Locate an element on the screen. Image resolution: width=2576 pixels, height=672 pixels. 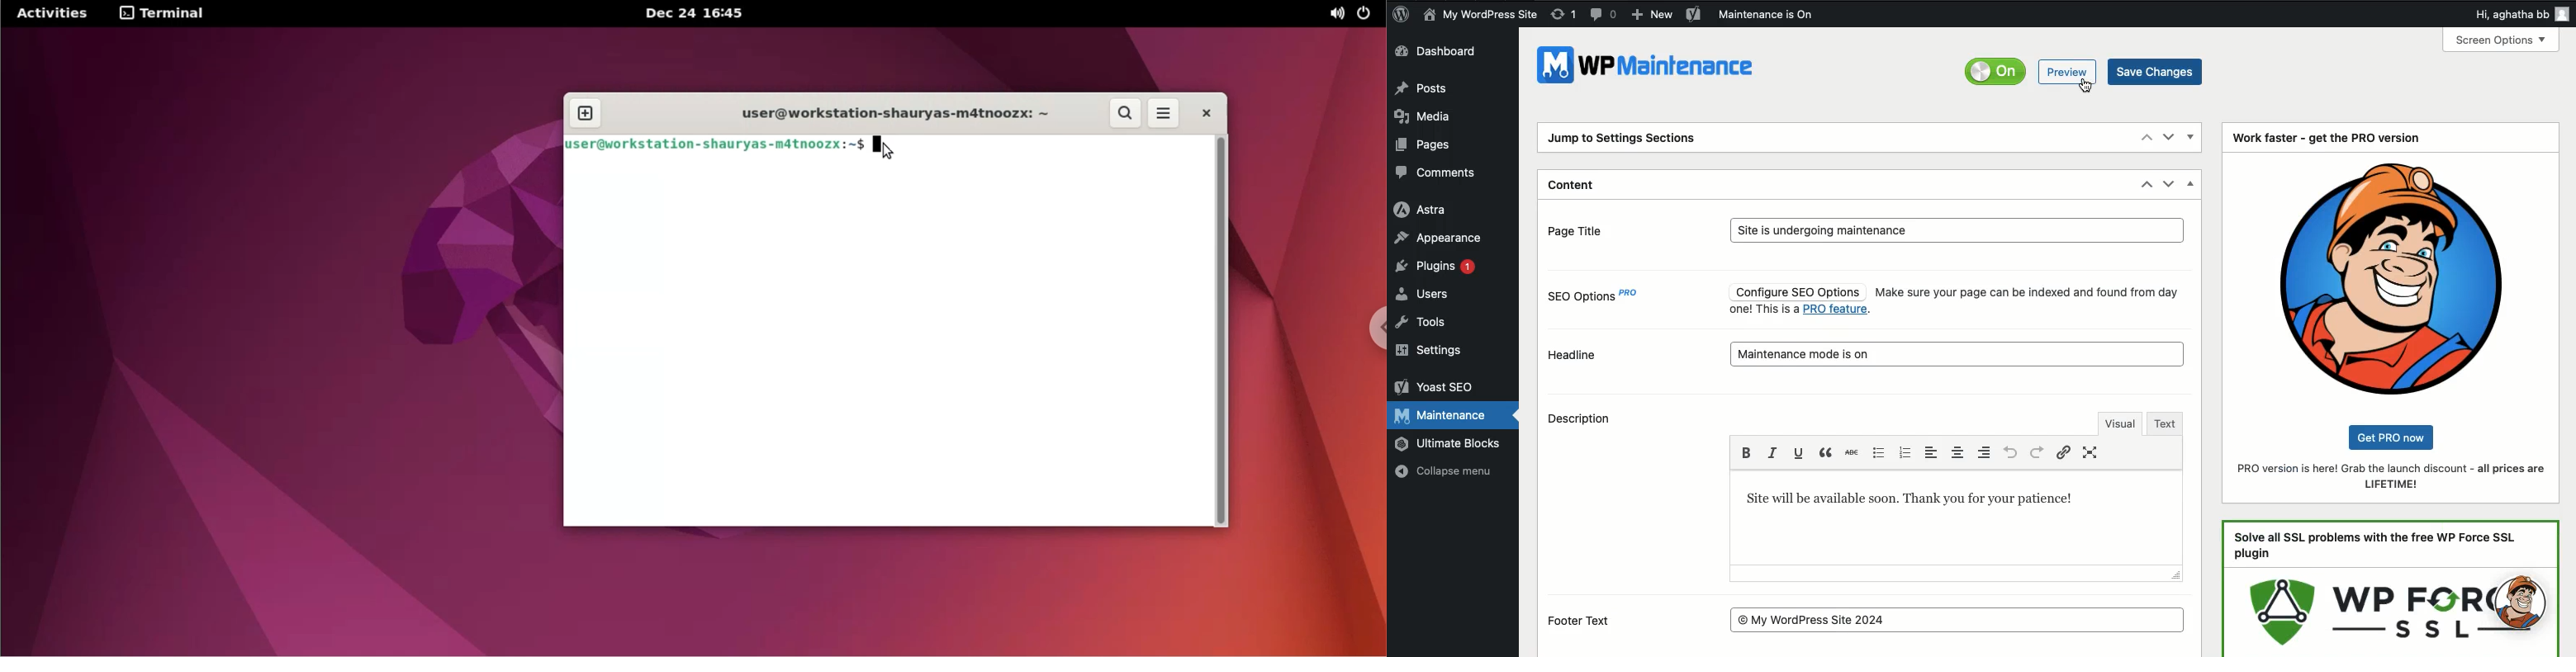
Logo is located at coordinates (2392, 277).